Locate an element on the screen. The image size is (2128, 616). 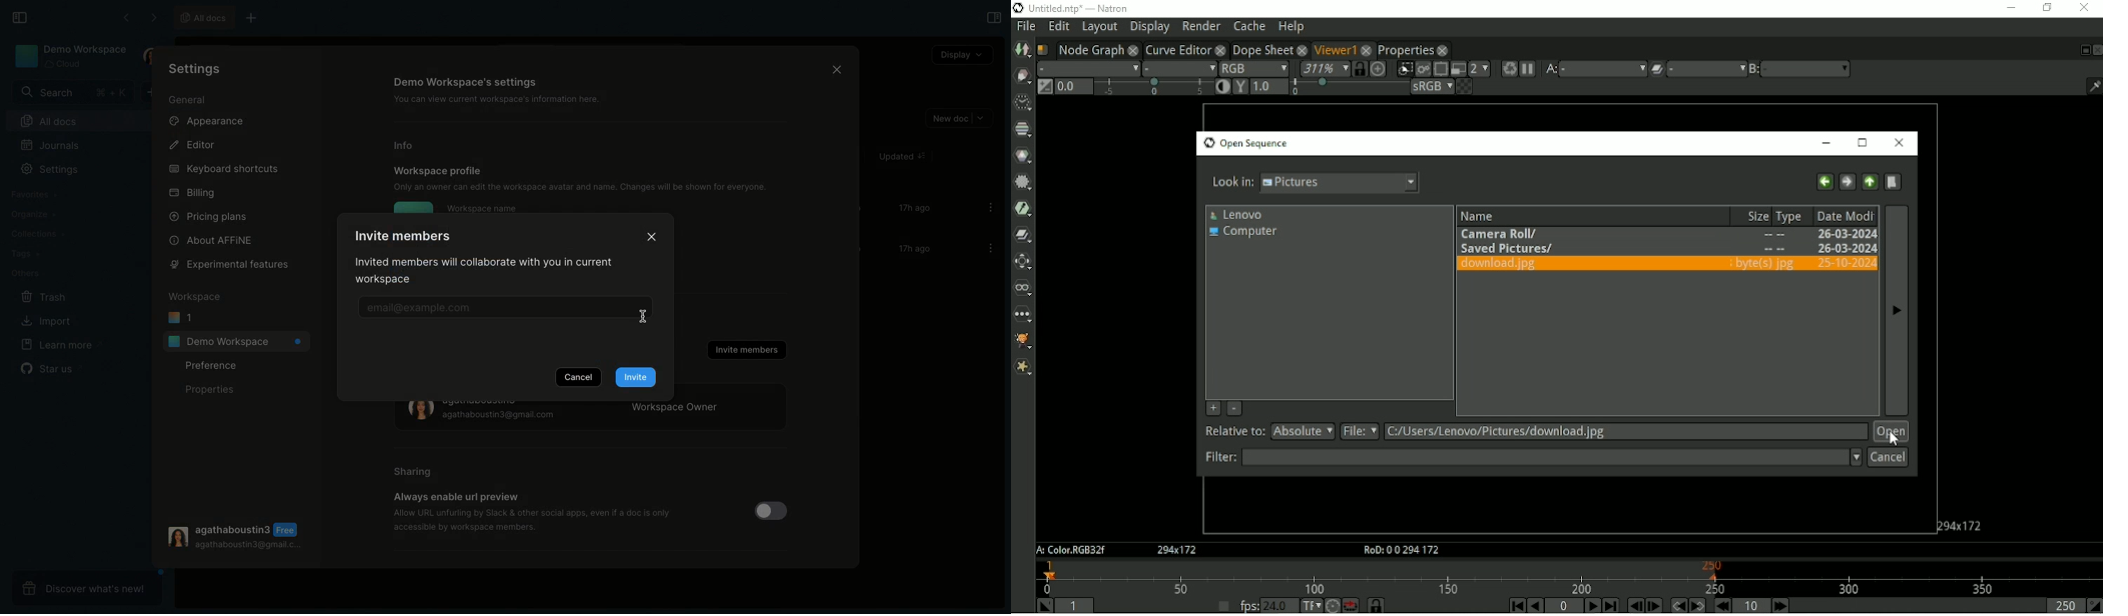
menu is located at coordinates (1706, 69).